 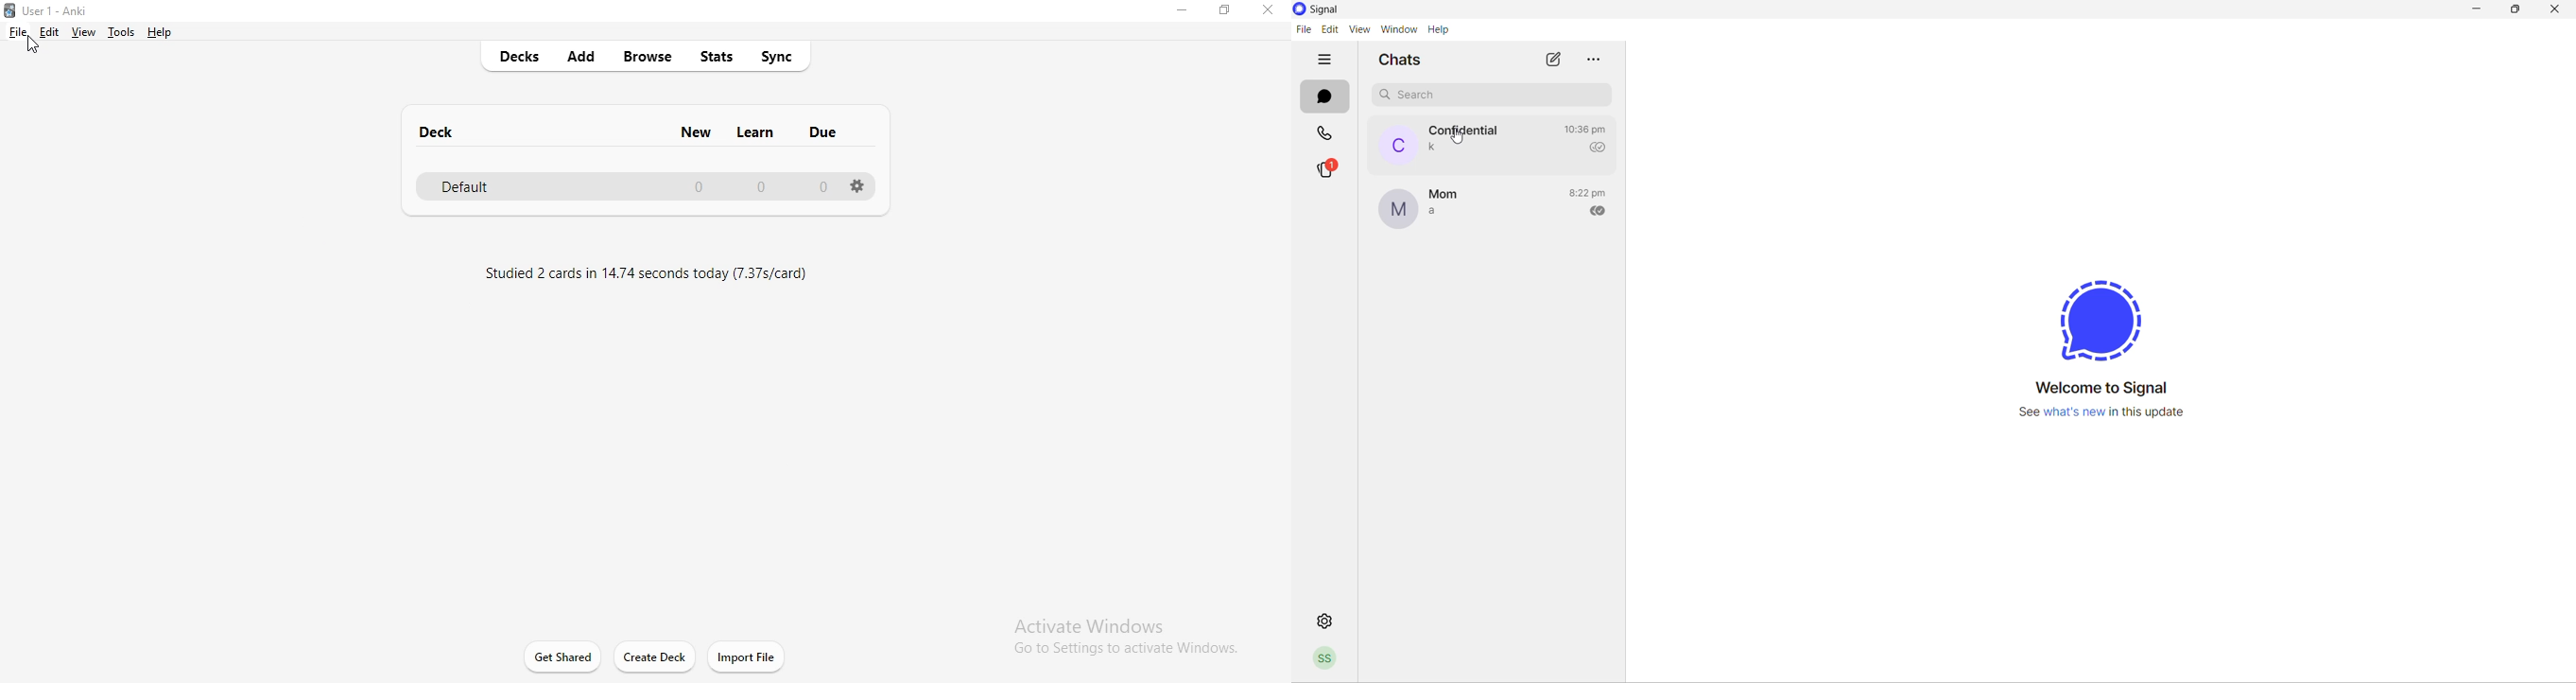 What do you see at coordinates (122, 32) in the screenshot?
I see `tools` at bounding box center [122, 32].